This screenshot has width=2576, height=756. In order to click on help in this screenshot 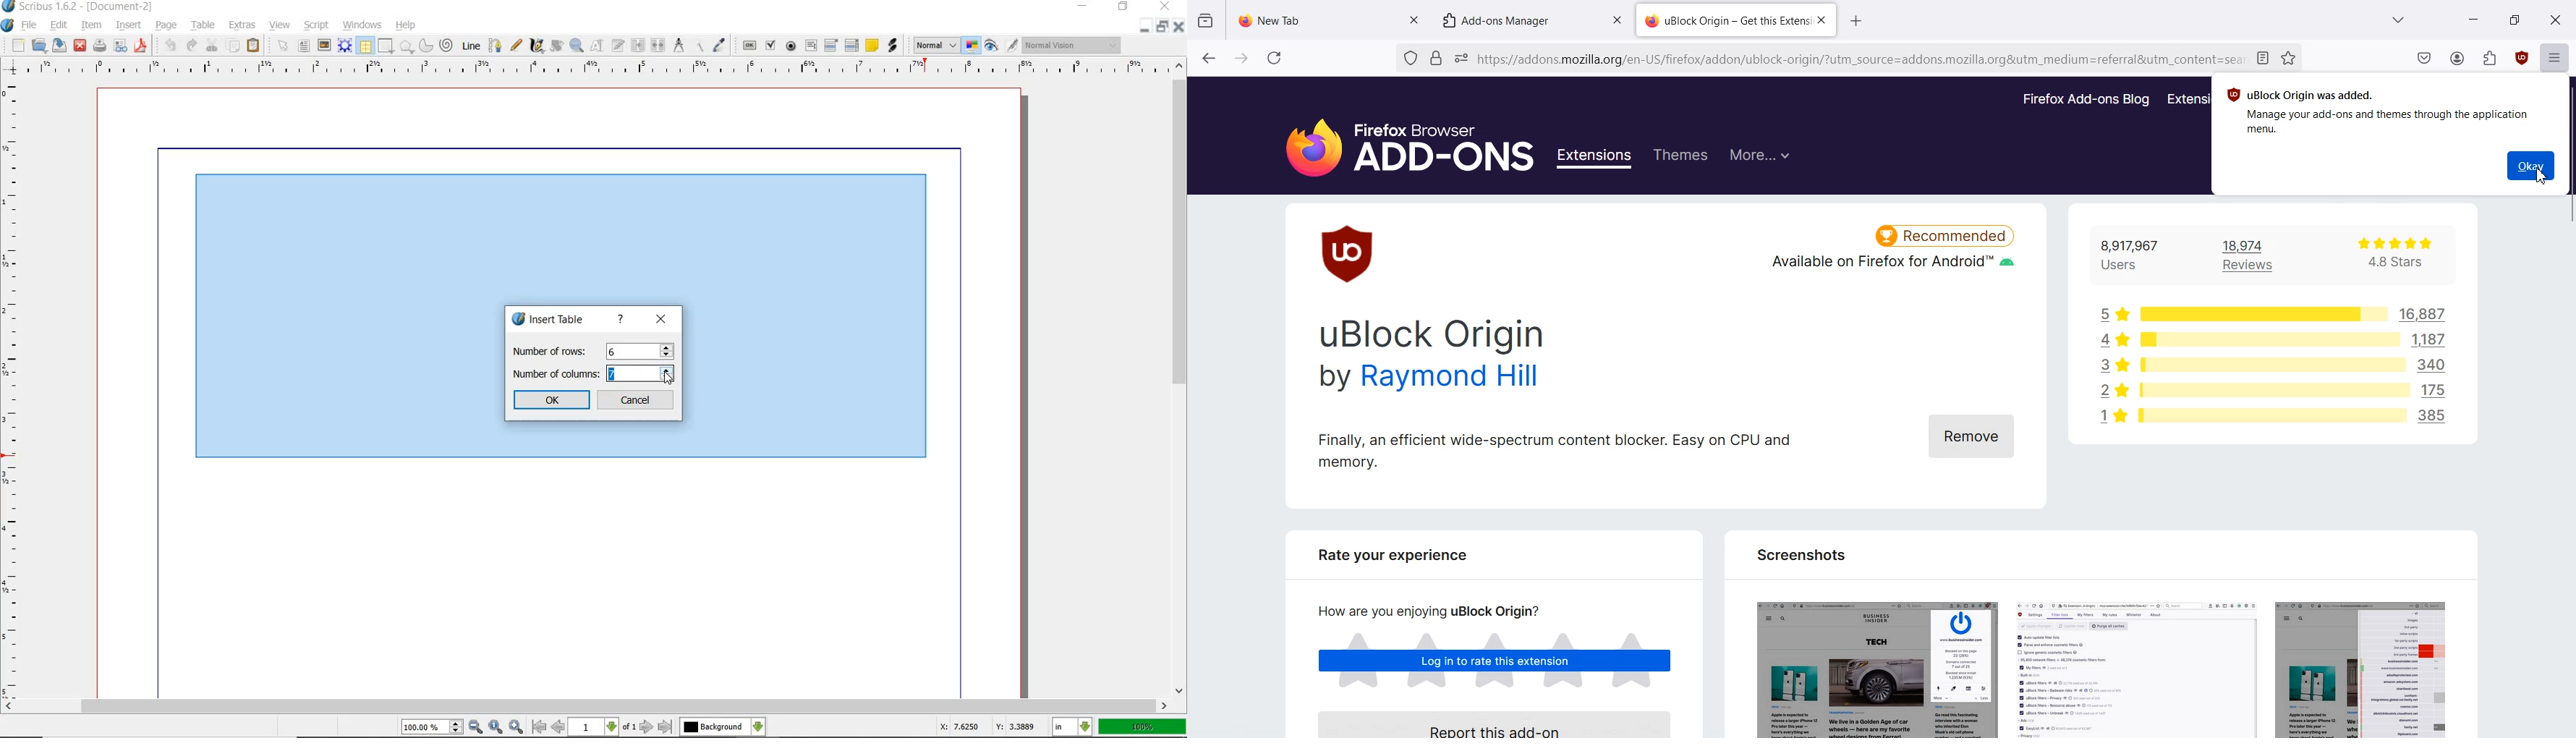, I will do `click(621, 319)`.